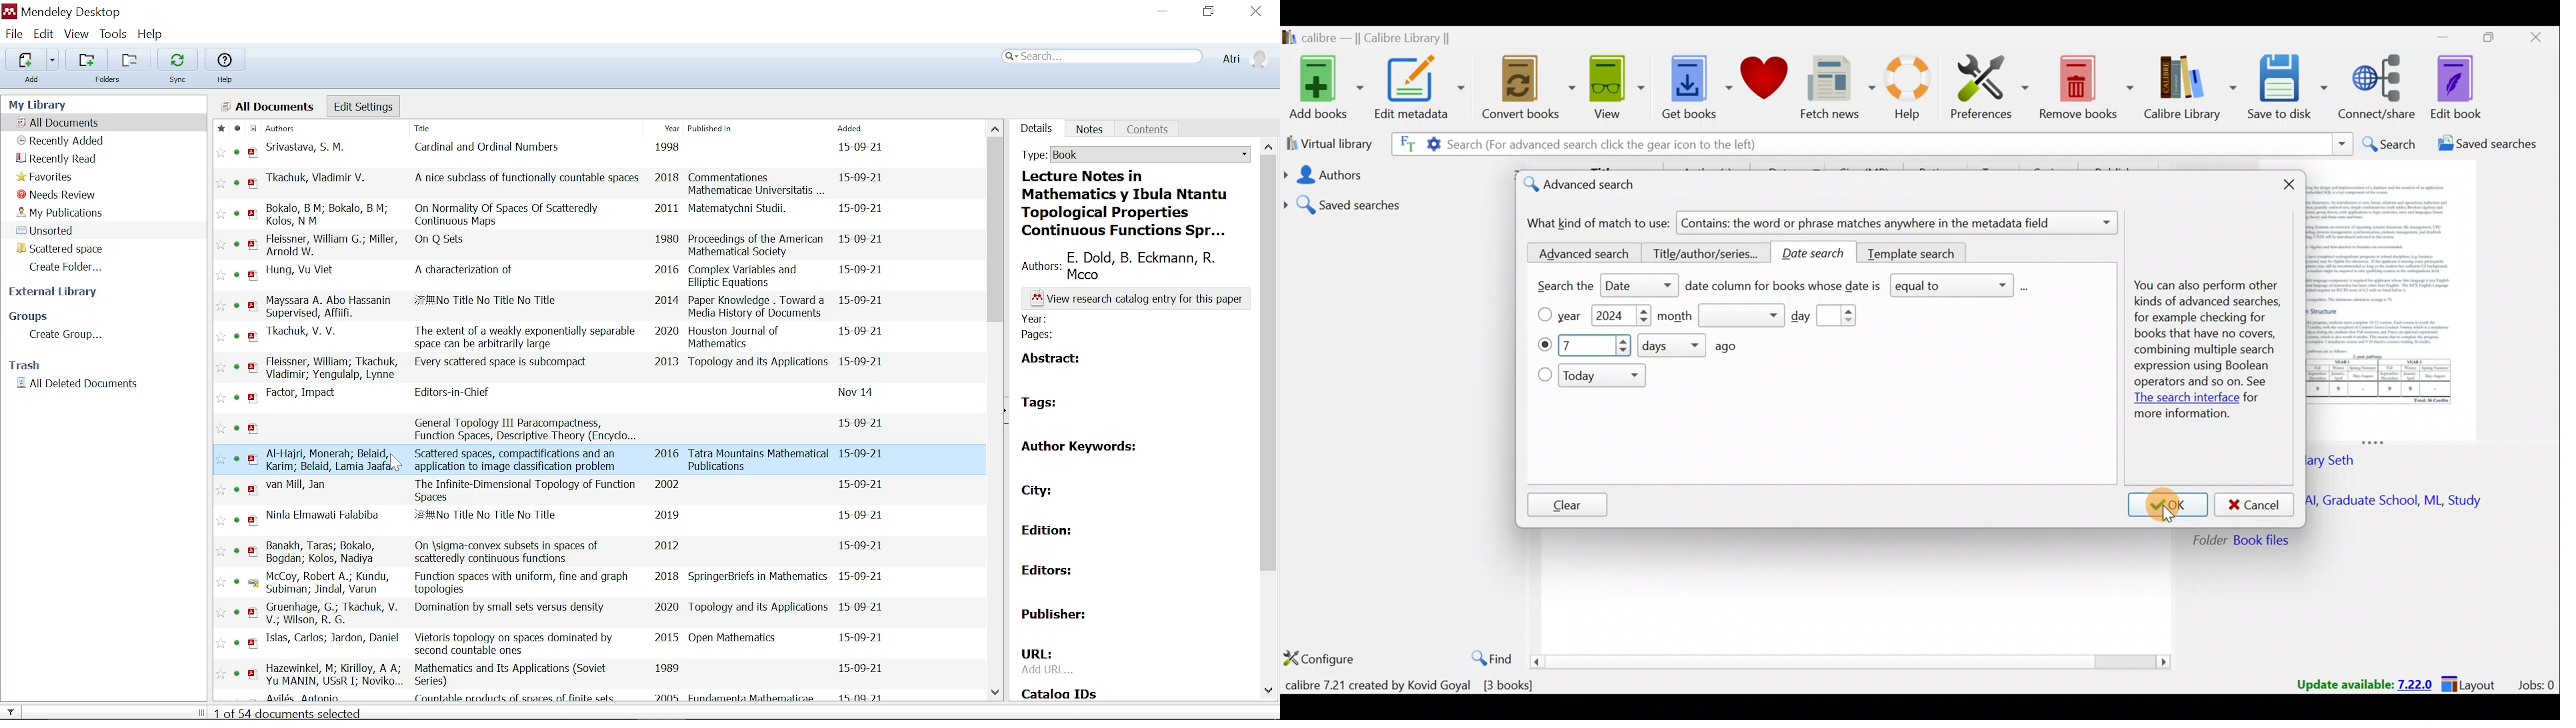 Image resolution: width=2576 pixels, height=728 pixels. What do you see at coordinates (329, 215) in the screenshot?
I see `authors` at bounding box center [329, 215].